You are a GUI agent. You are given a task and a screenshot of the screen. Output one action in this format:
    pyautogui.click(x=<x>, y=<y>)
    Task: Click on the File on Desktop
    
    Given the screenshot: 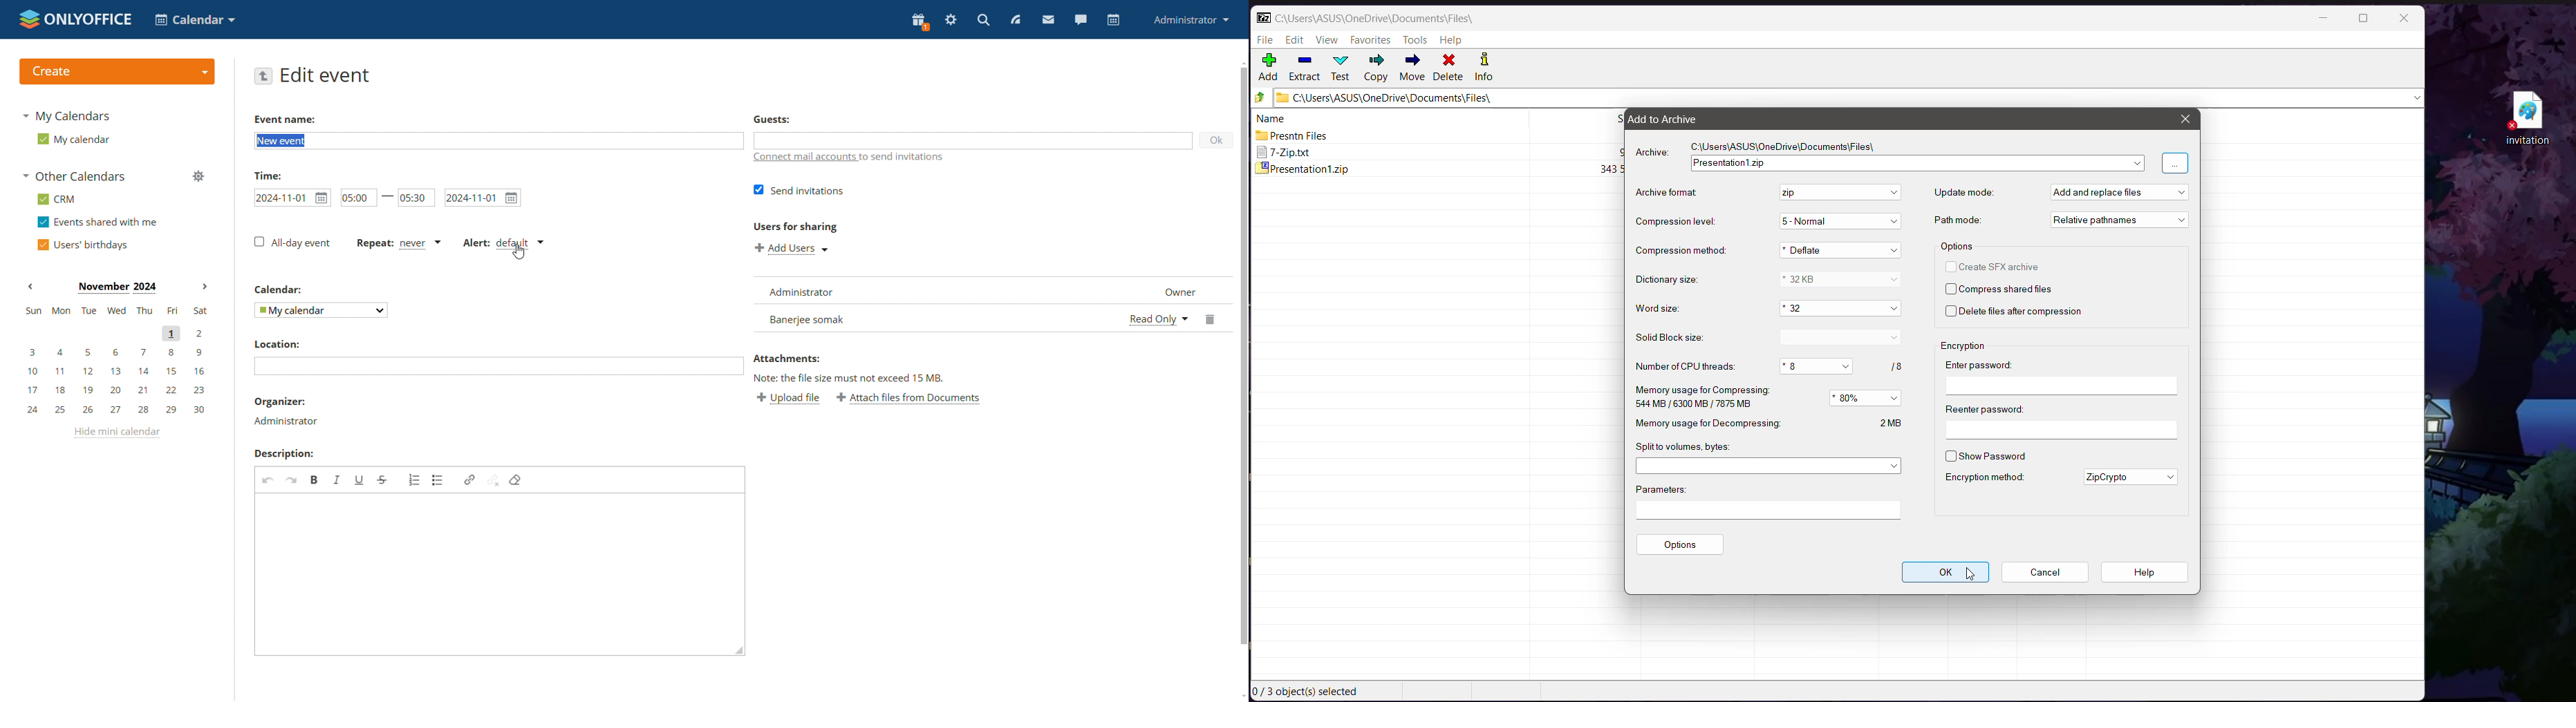 What is the action you would take?
    pyautogui.click(x=2525, y=118)
    